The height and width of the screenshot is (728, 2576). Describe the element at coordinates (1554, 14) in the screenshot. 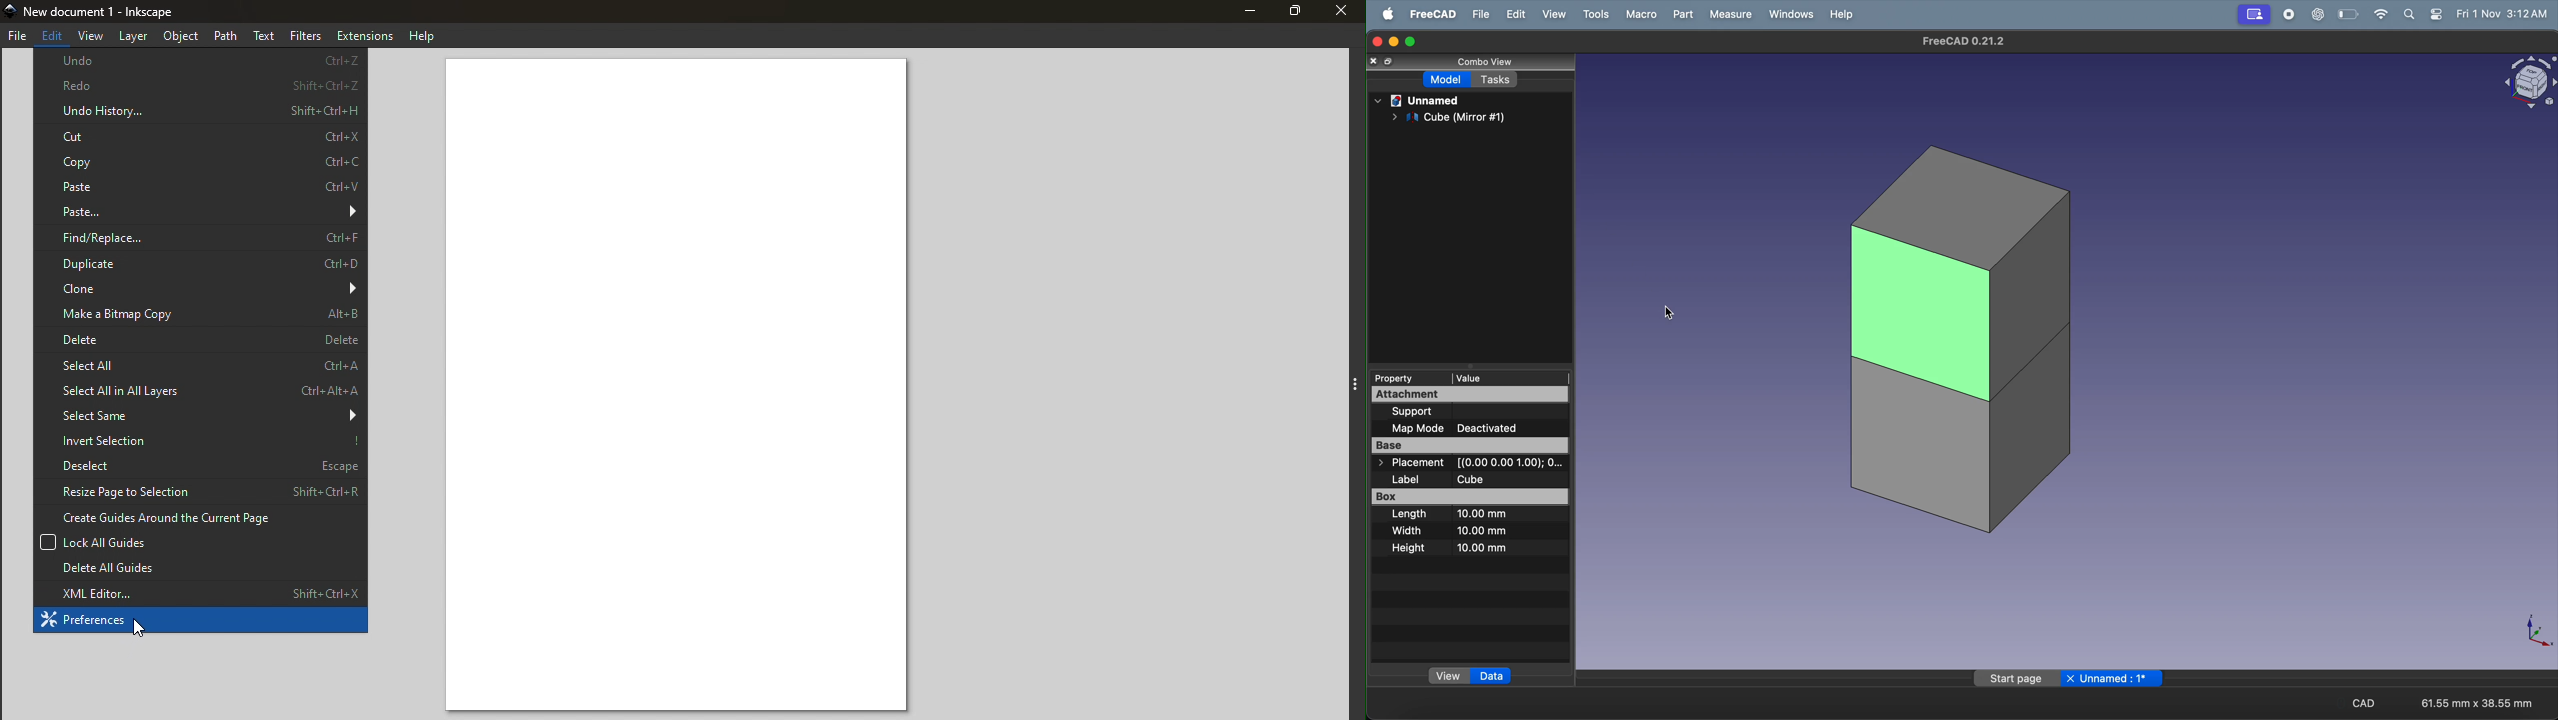

I see `view` at that location.